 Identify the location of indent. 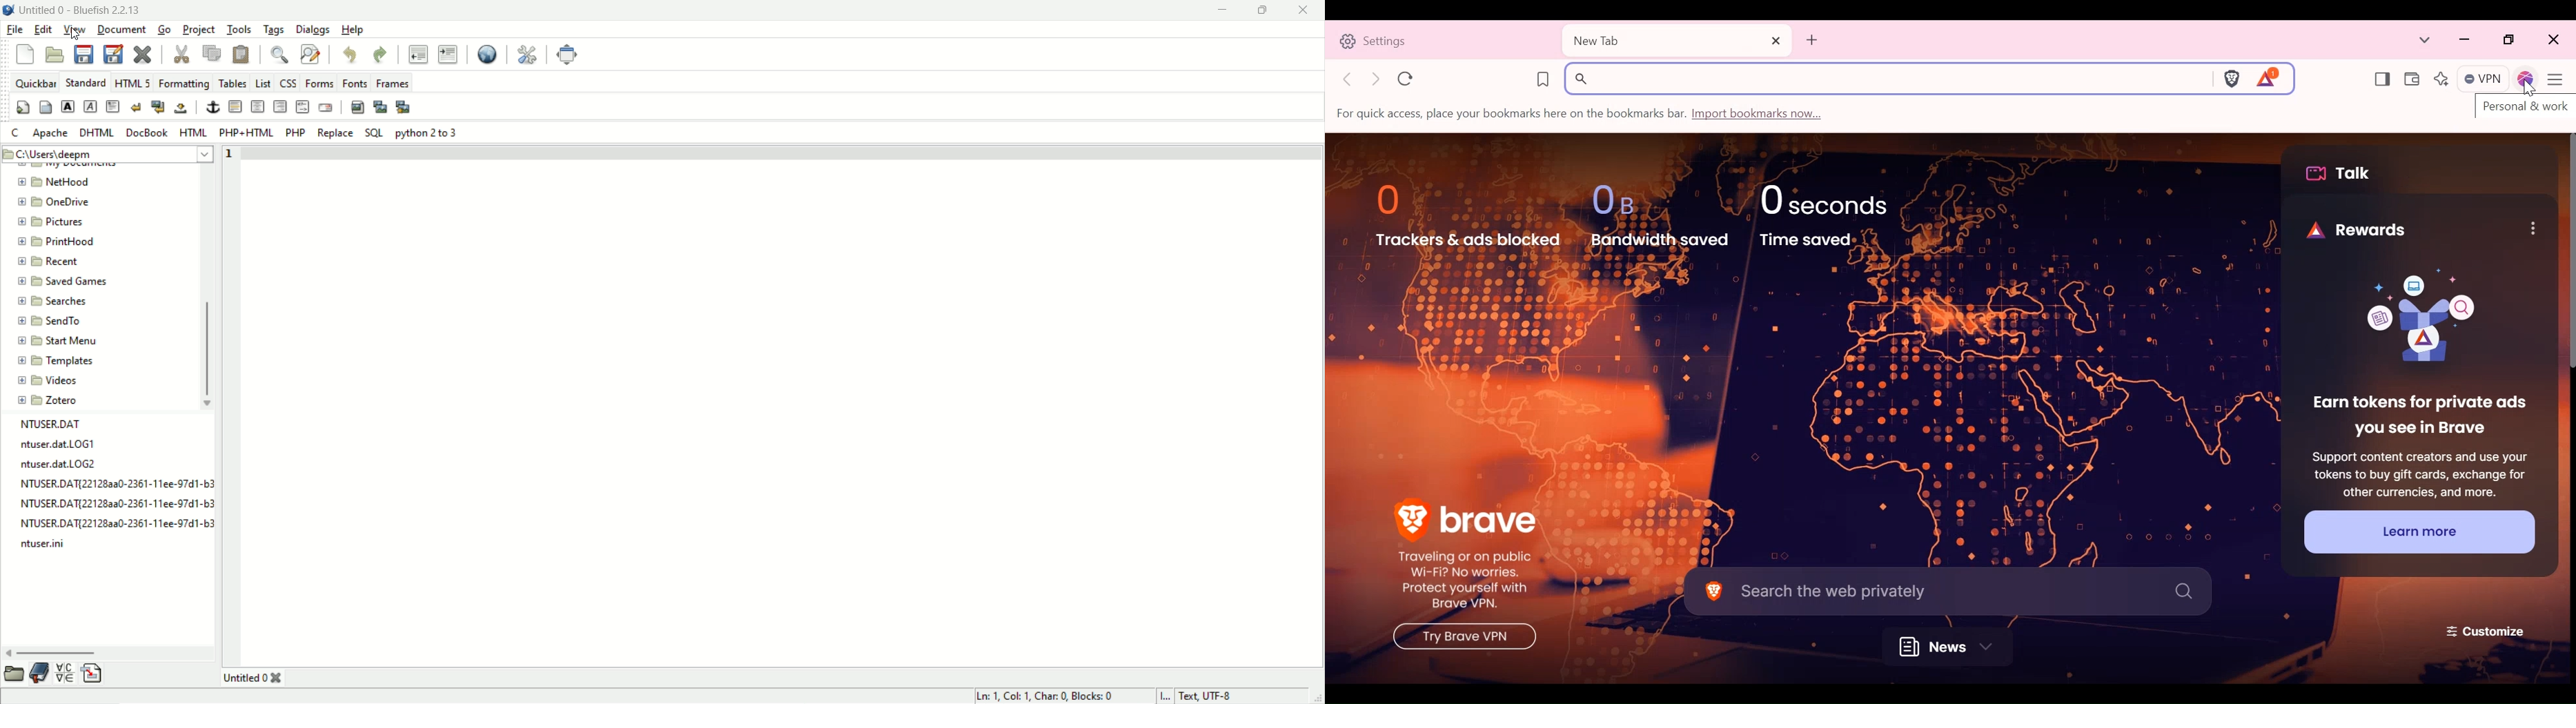
(448, 56).